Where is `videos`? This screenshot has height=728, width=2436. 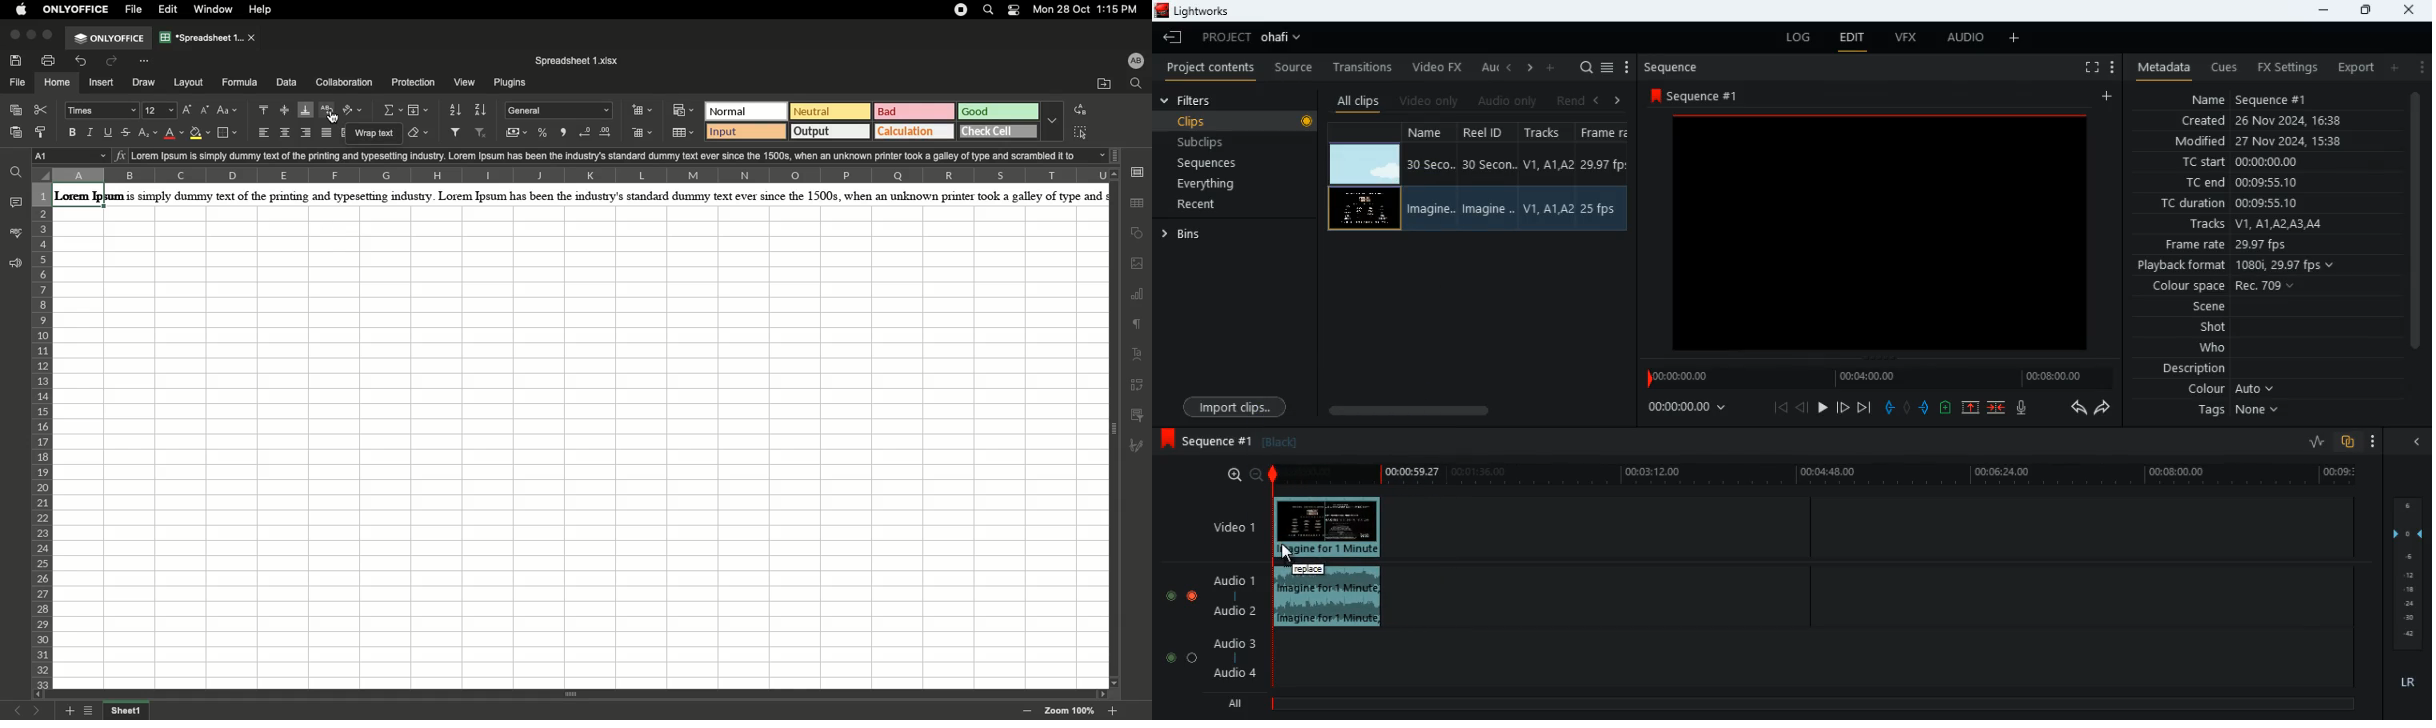
videos is located at coordinates (1363, 208).